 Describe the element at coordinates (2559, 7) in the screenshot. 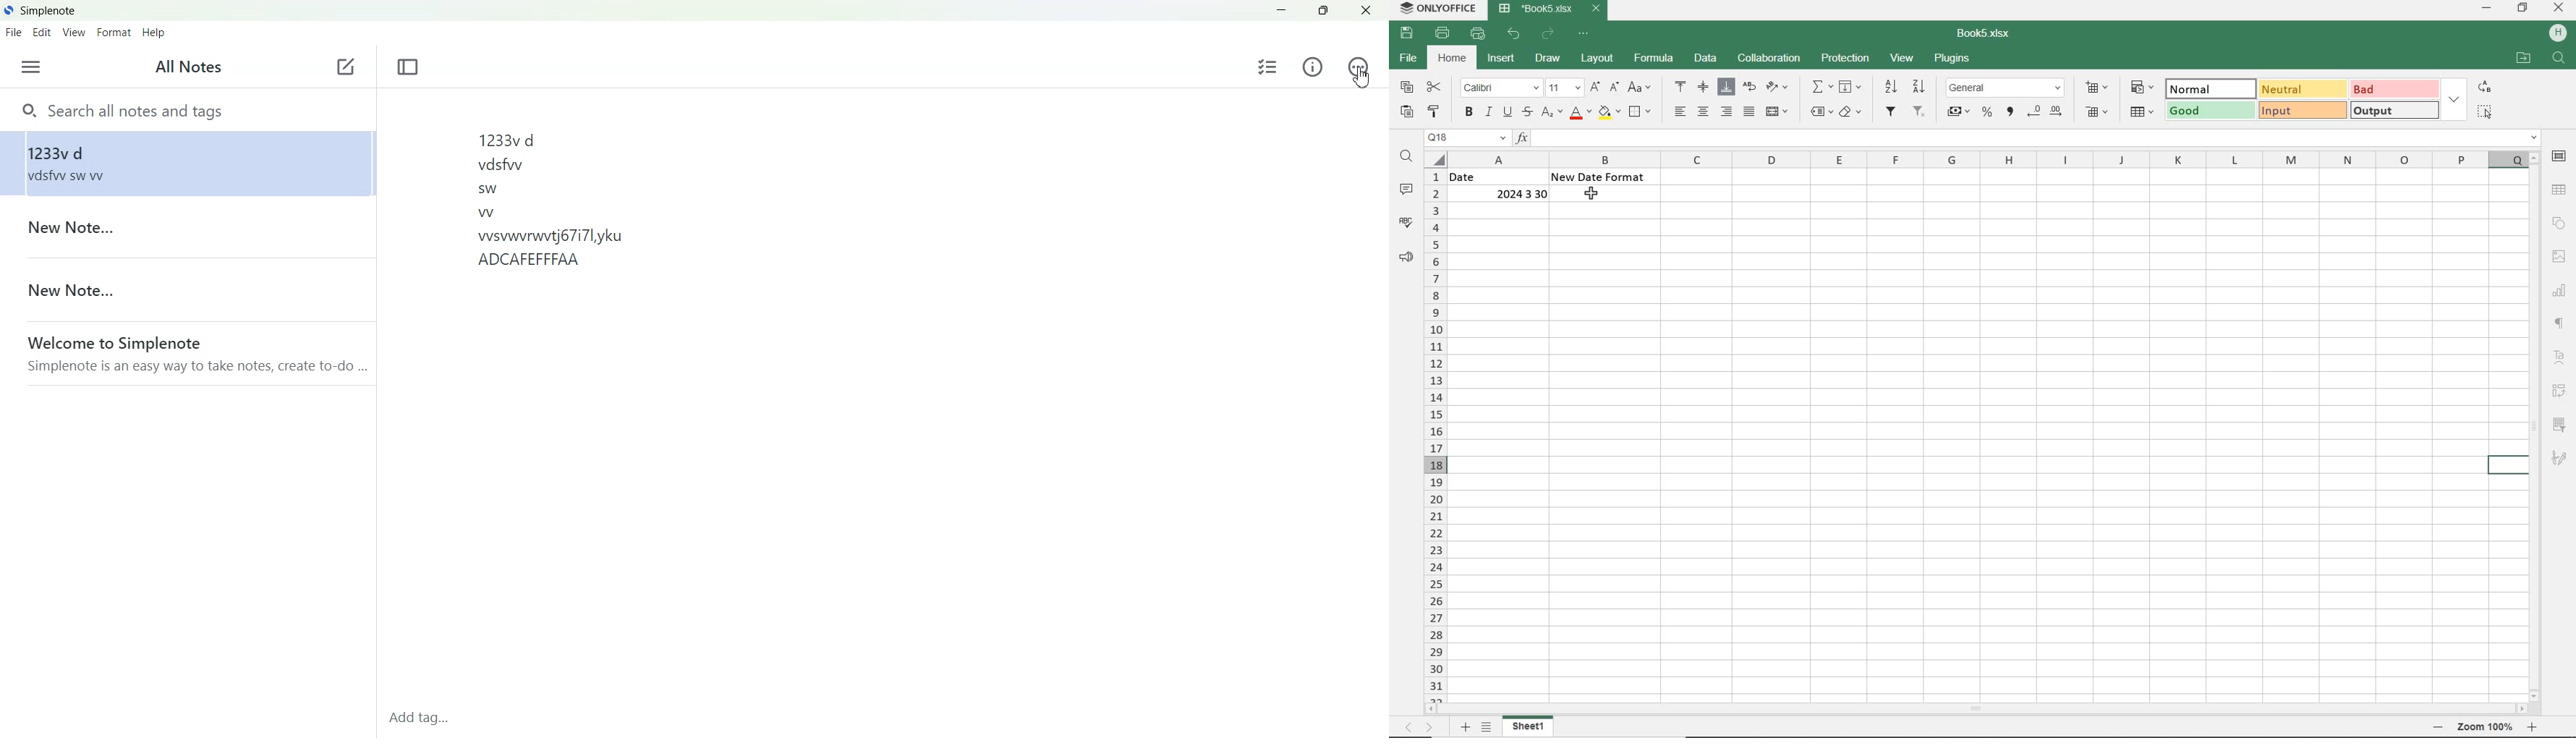

I see `CLOSE` at that location.